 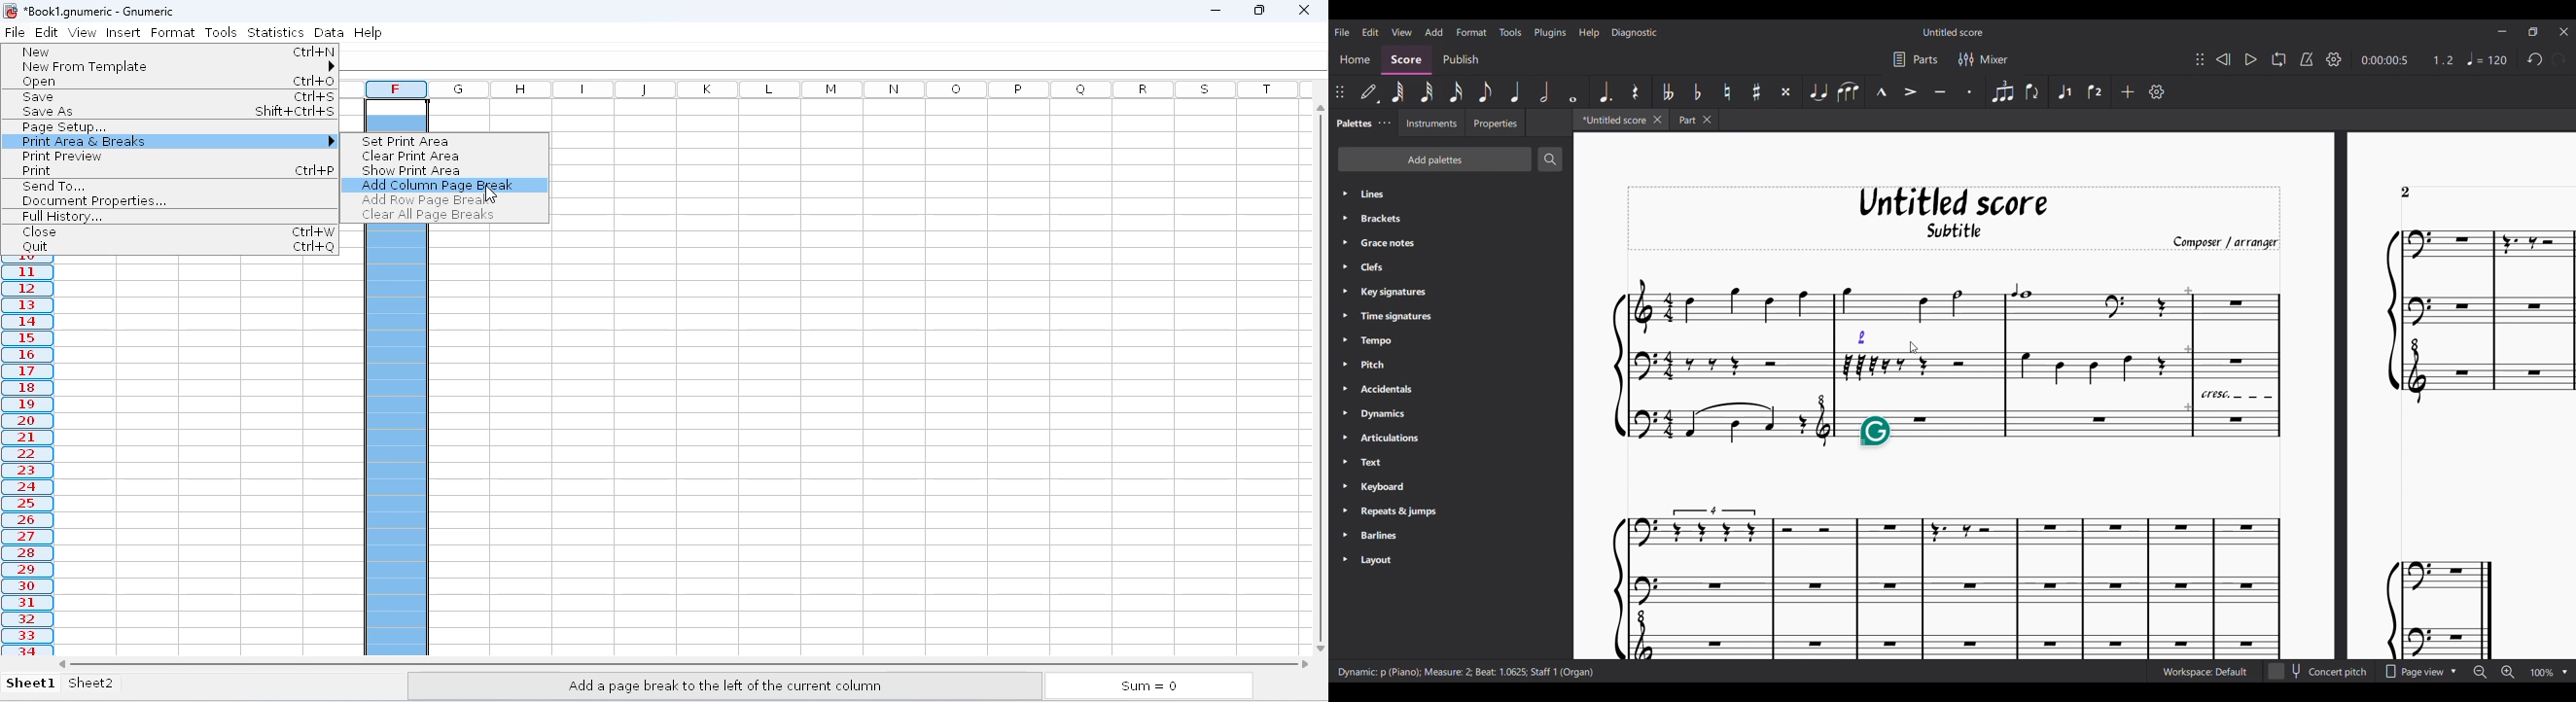 What do you see at coordinates (107, 686) in the screenshot?
I see `sheet2` at bounding box center [107, 686].